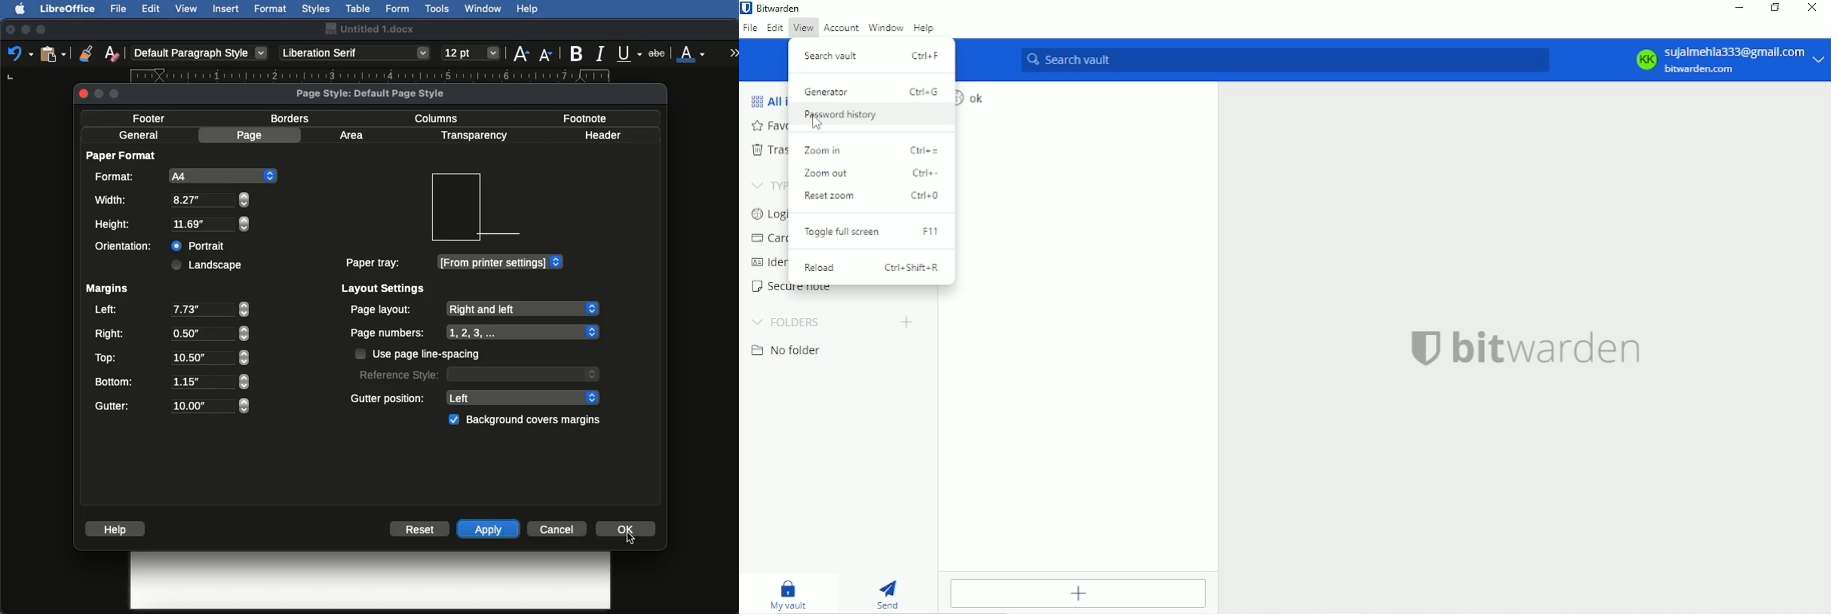 Image resolution: width=1848 pixels, height=616 pixels. What do you see at coordinates (127, 246) in the screenshot?
I see `Orientation` at bounding box center [127, 246].